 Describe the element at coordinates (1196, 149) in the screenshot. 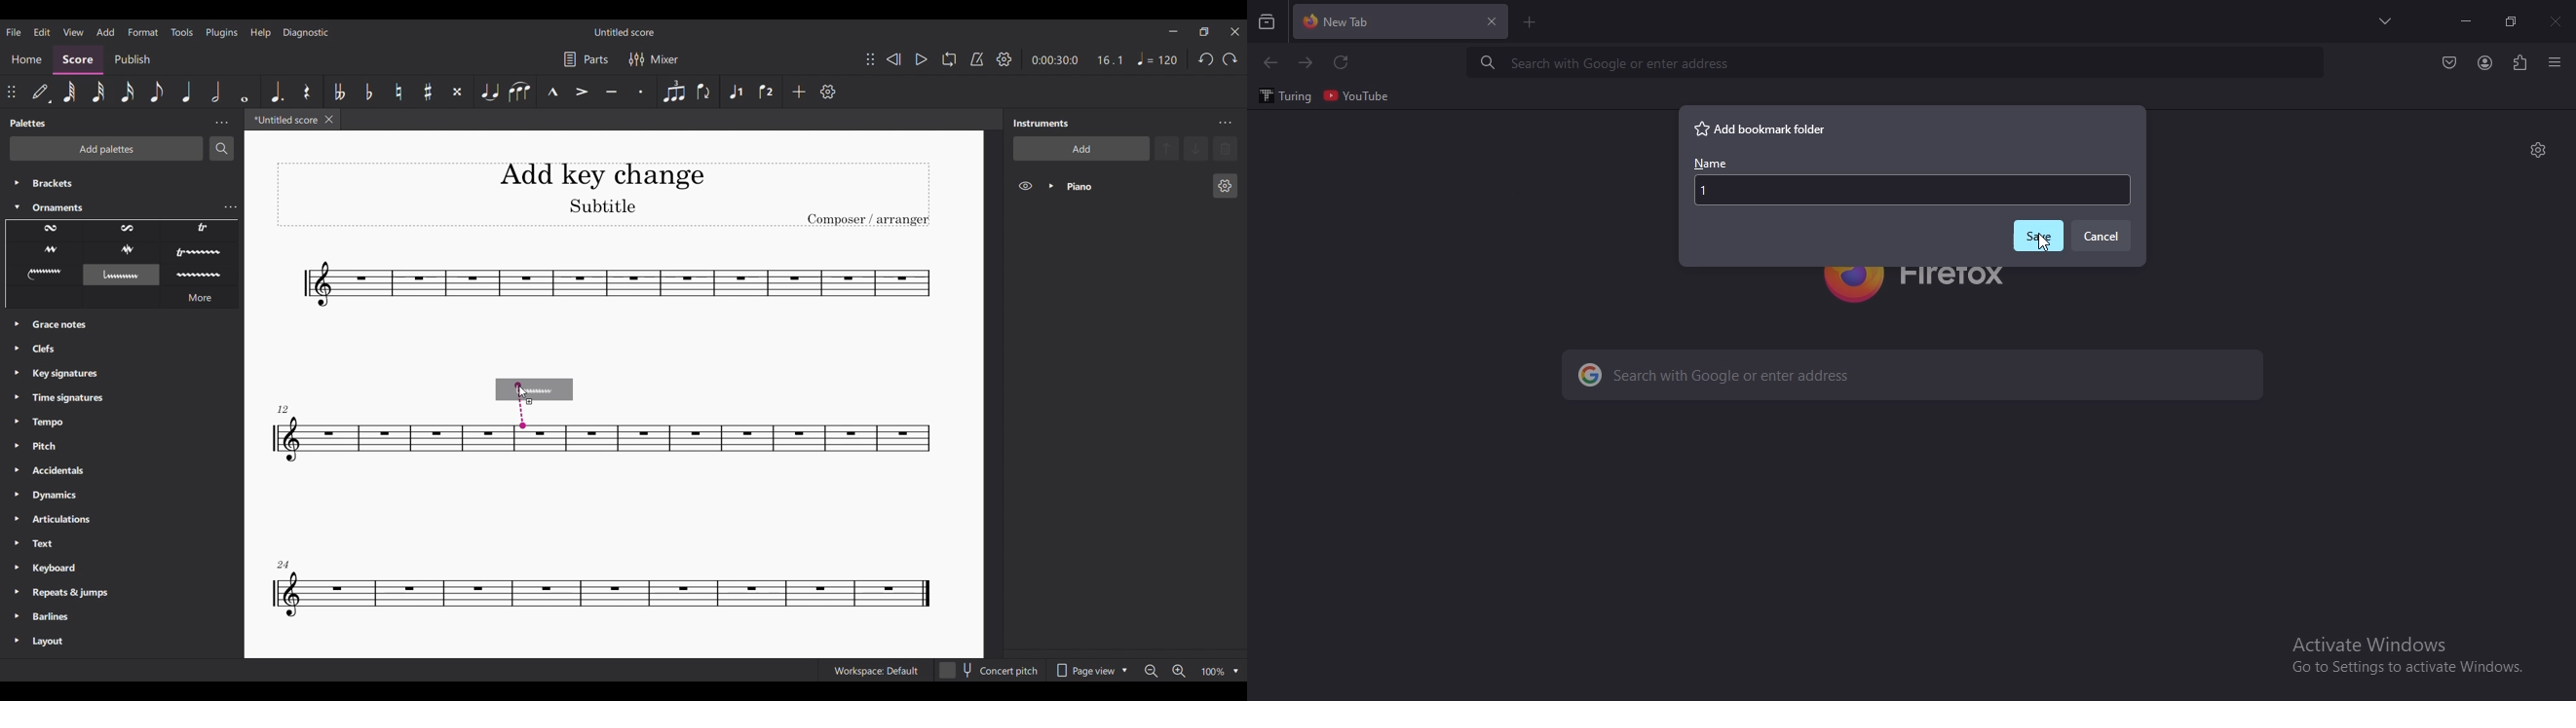

I see `Move down` at that location.